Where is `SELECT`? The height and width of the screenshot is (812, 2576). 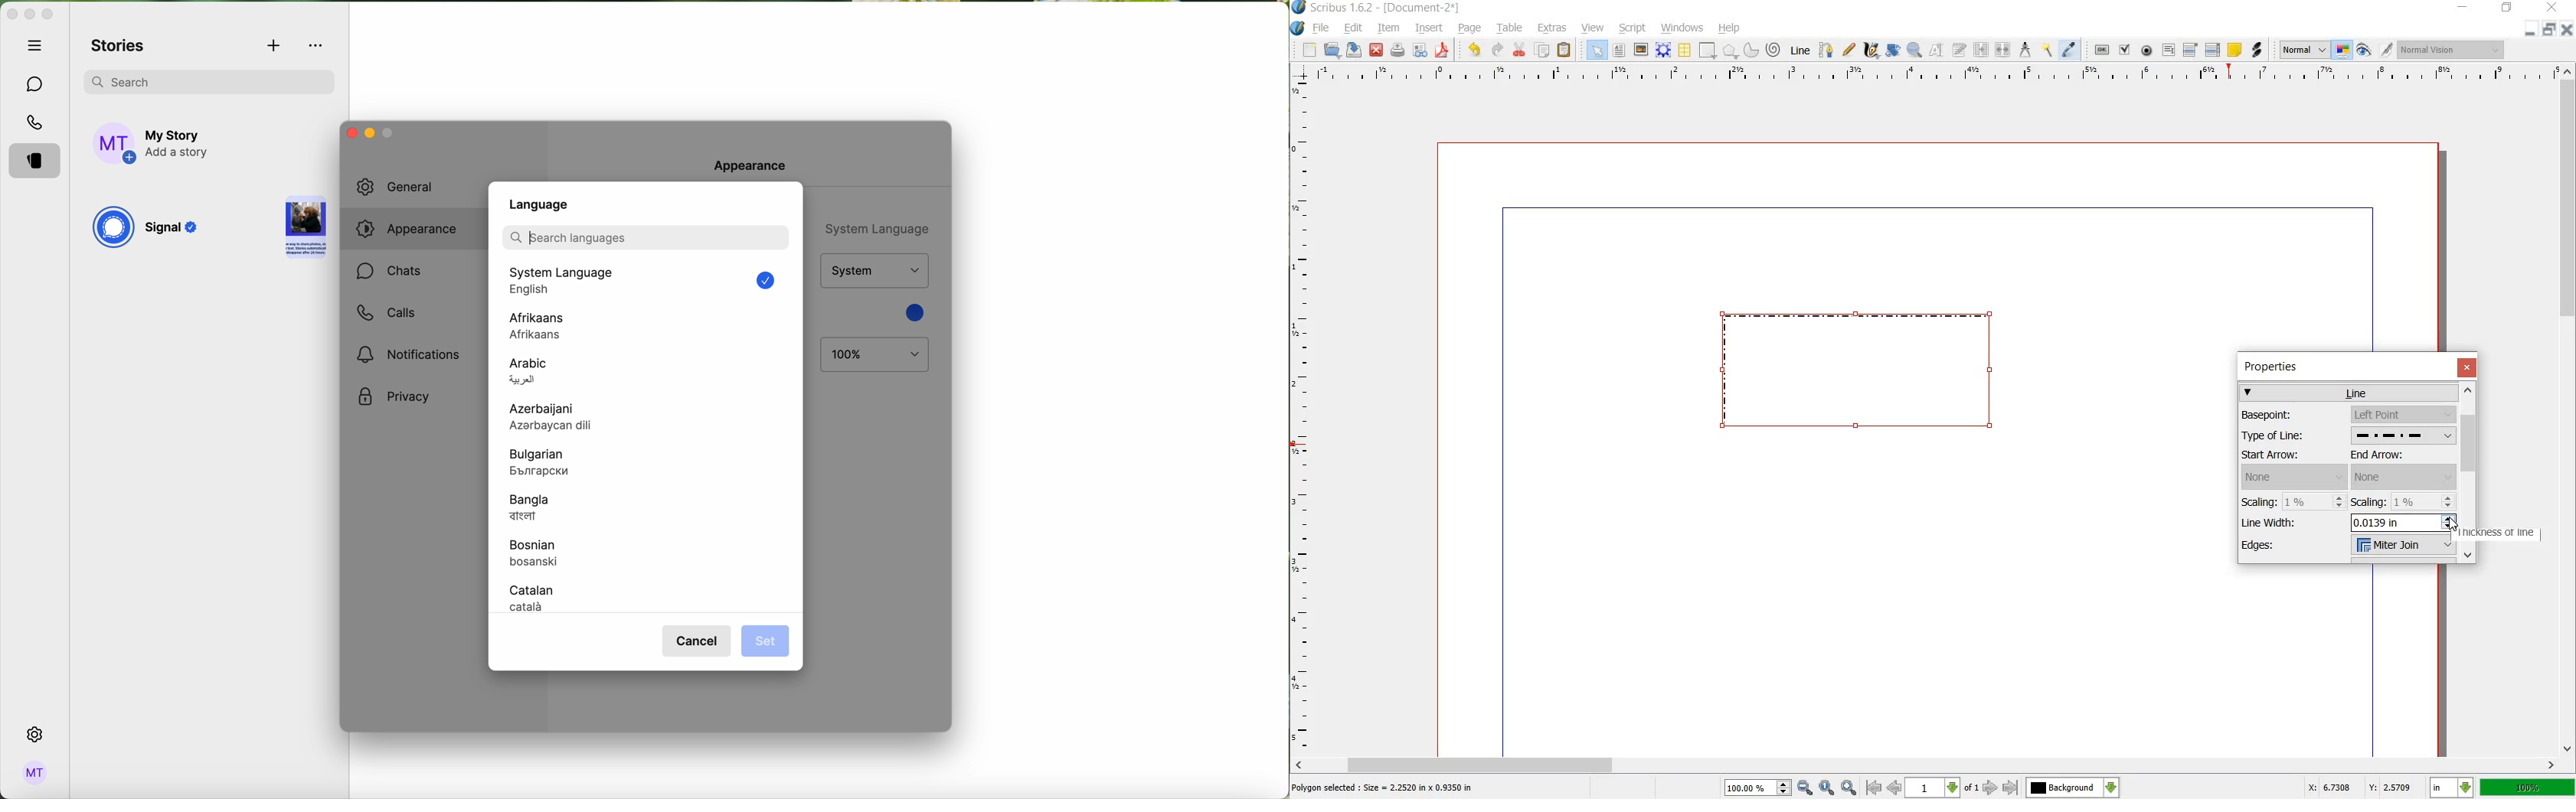
SELECT is located at coordinates (1597, 51).